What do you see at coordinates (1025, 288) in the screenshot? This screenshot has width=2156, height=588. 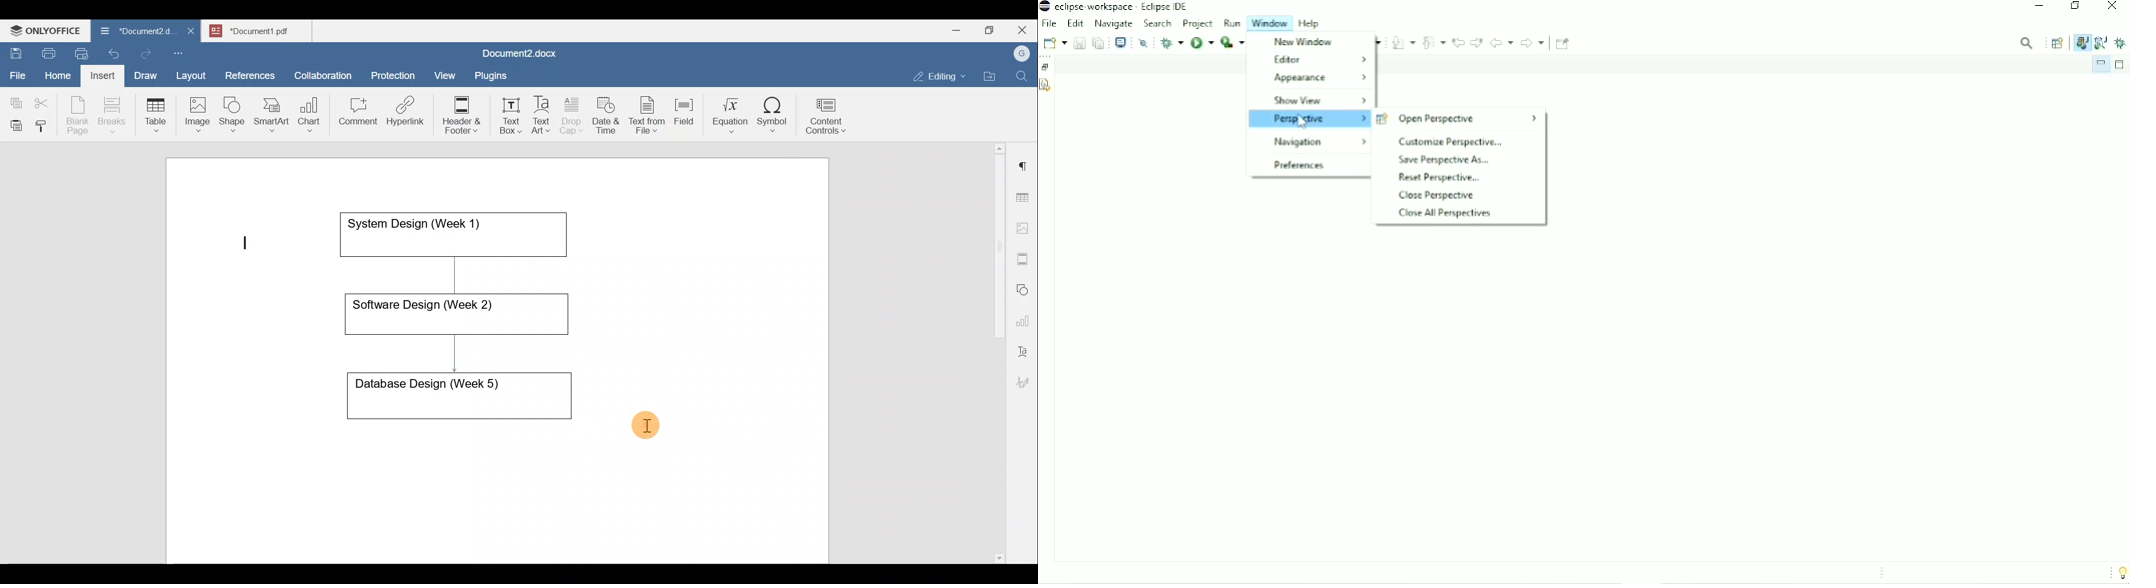 I see `Shapes settings` at bounding box center [1025, 288].